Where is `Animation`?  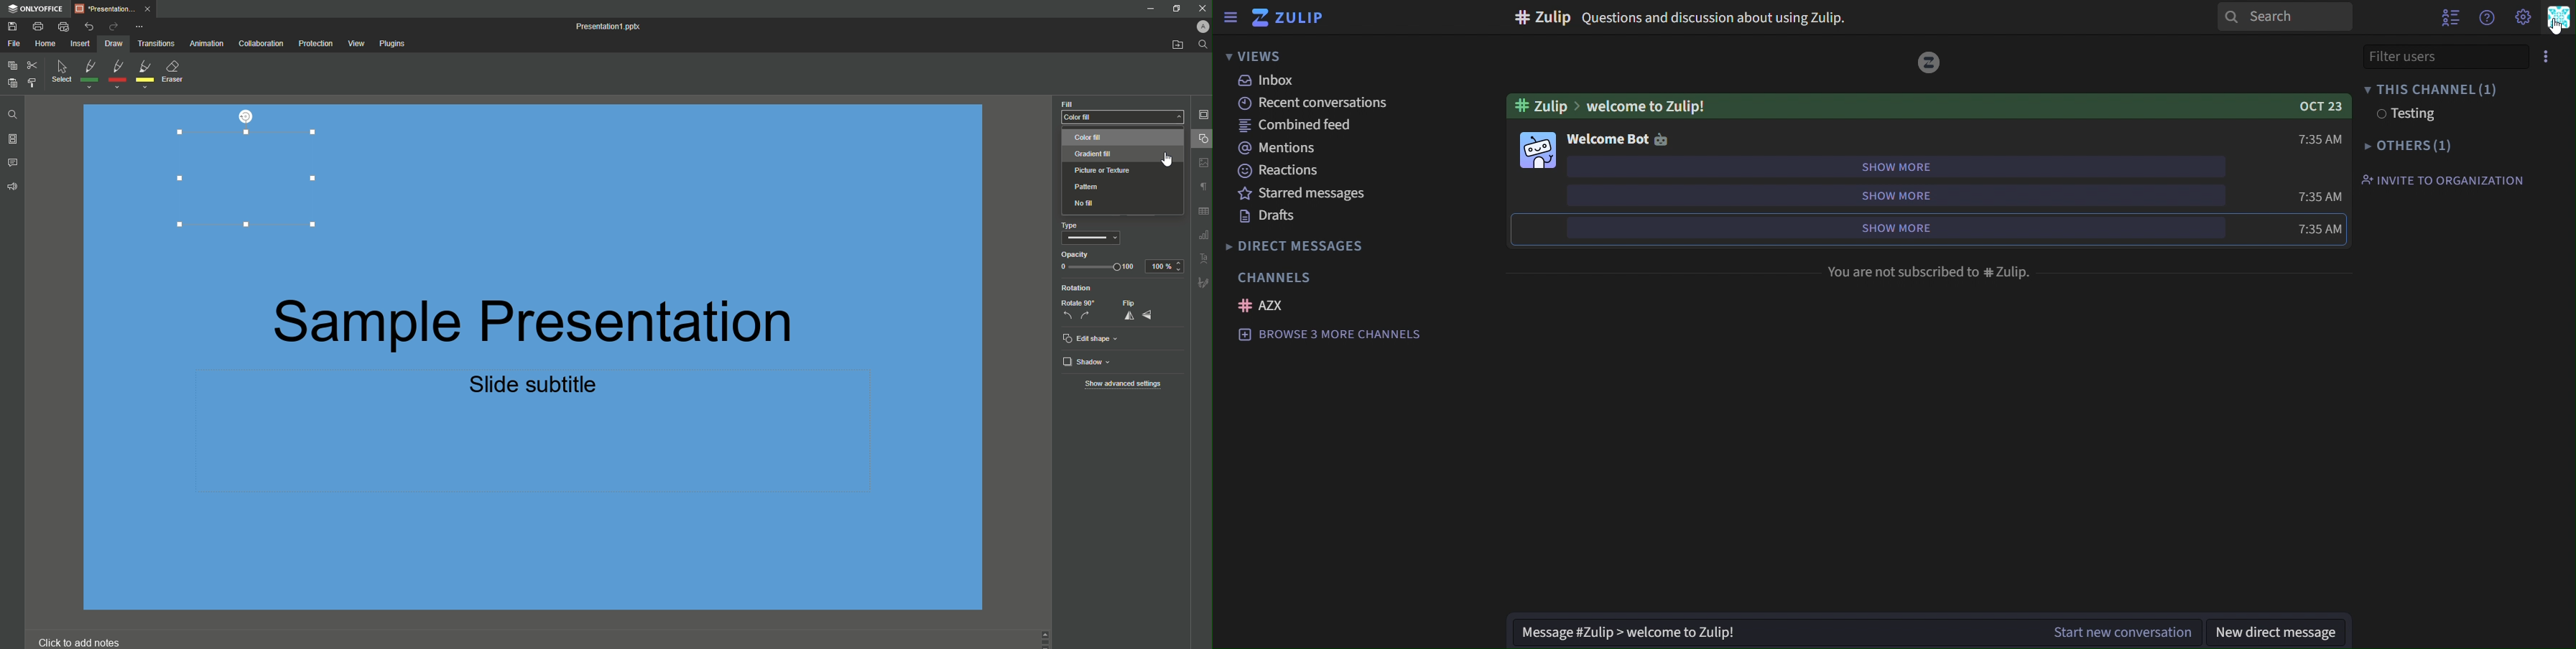
Animation is located at coordinates (208, 45).